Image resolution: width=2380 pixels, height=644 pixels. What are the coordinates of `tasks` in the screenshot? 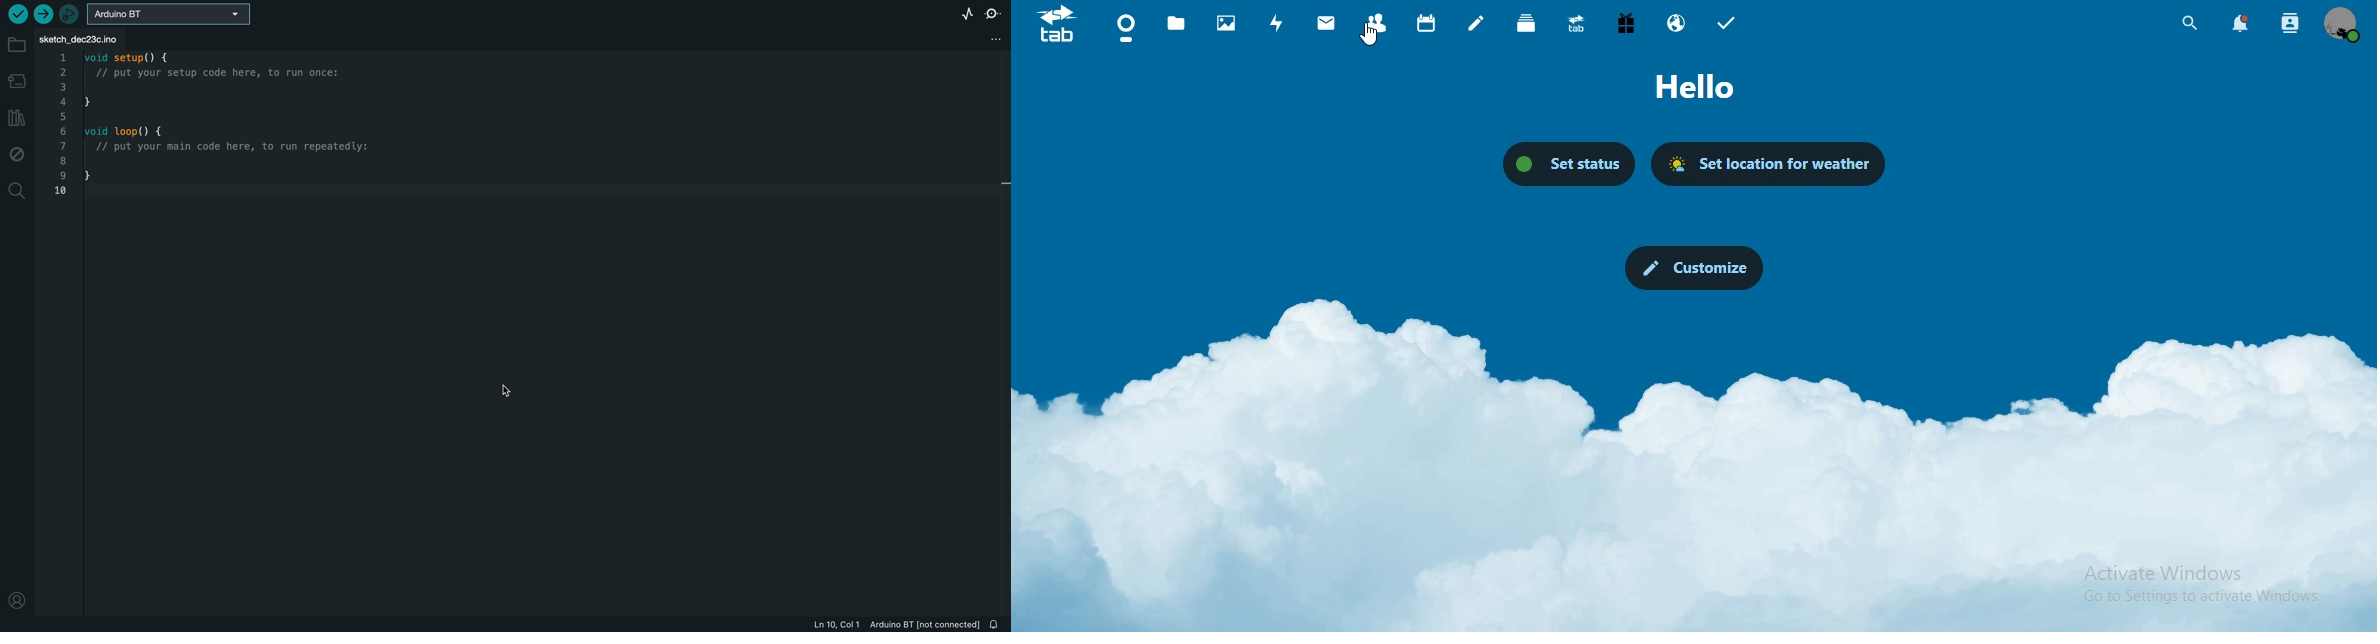 It's located at (1727, 26).